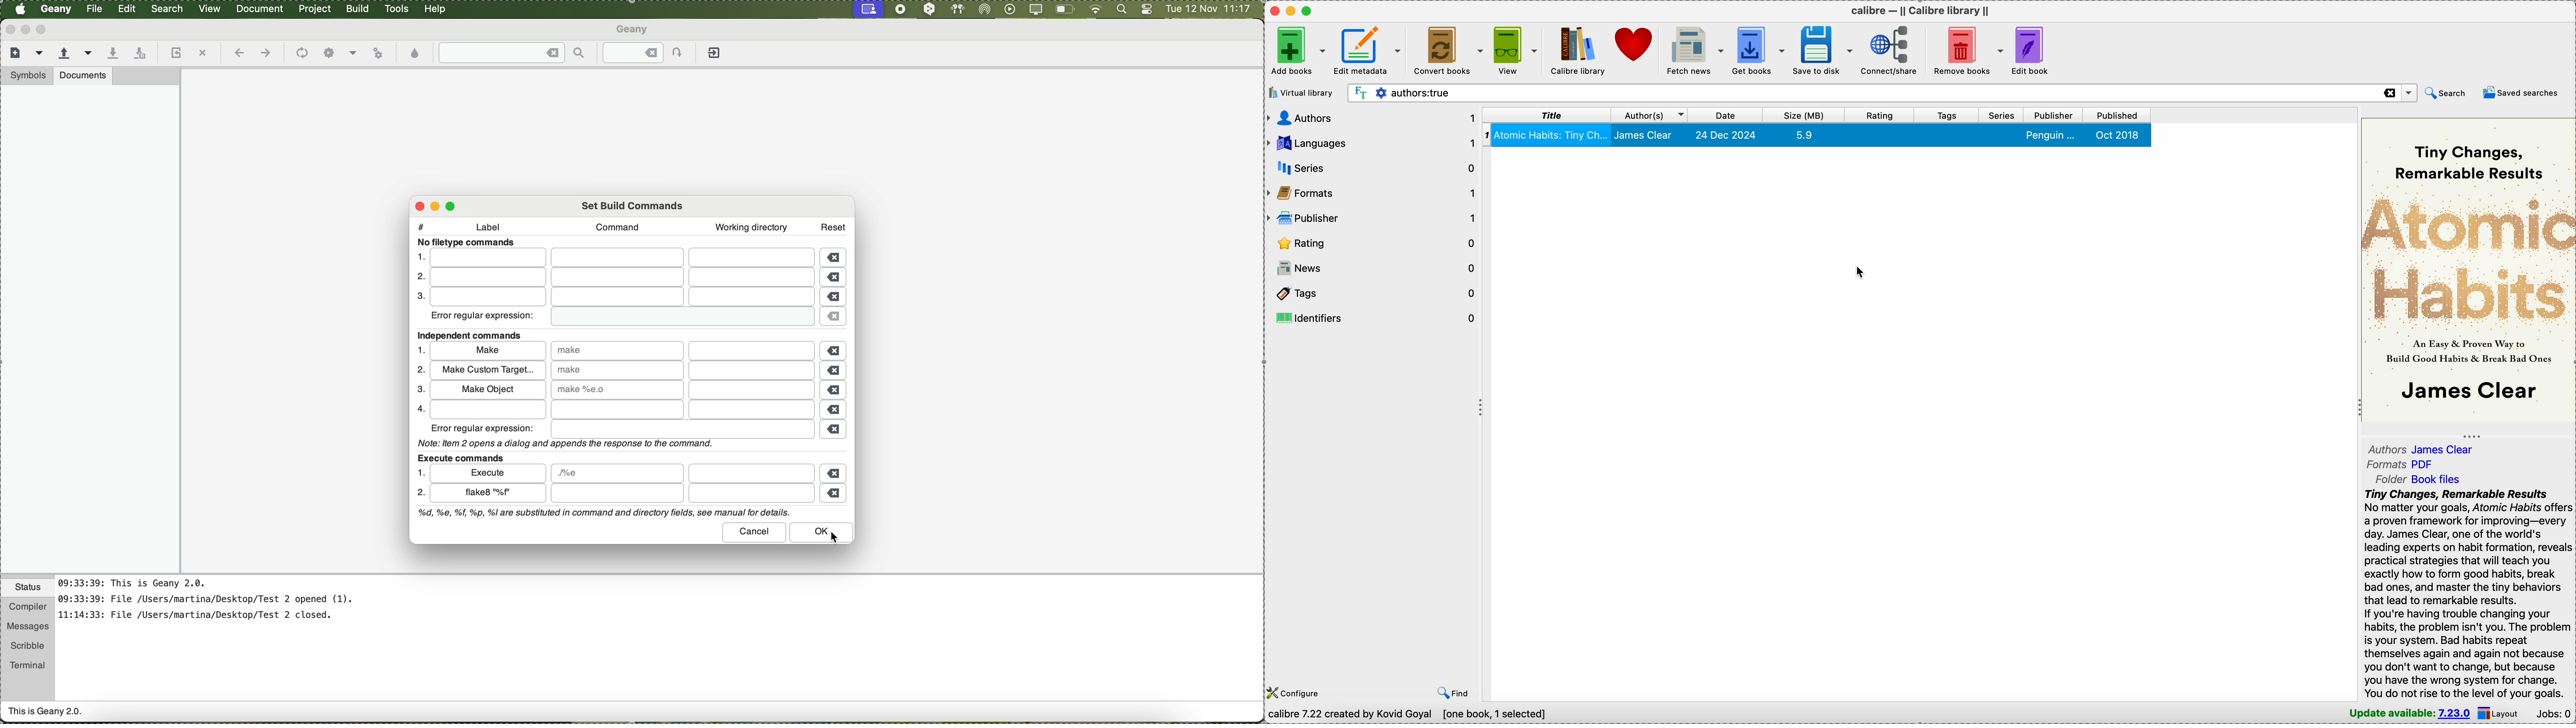  What do you see at coordinates (474, 336) in the screenshot?
I see `independent commands` at bounding box center [474, 336].